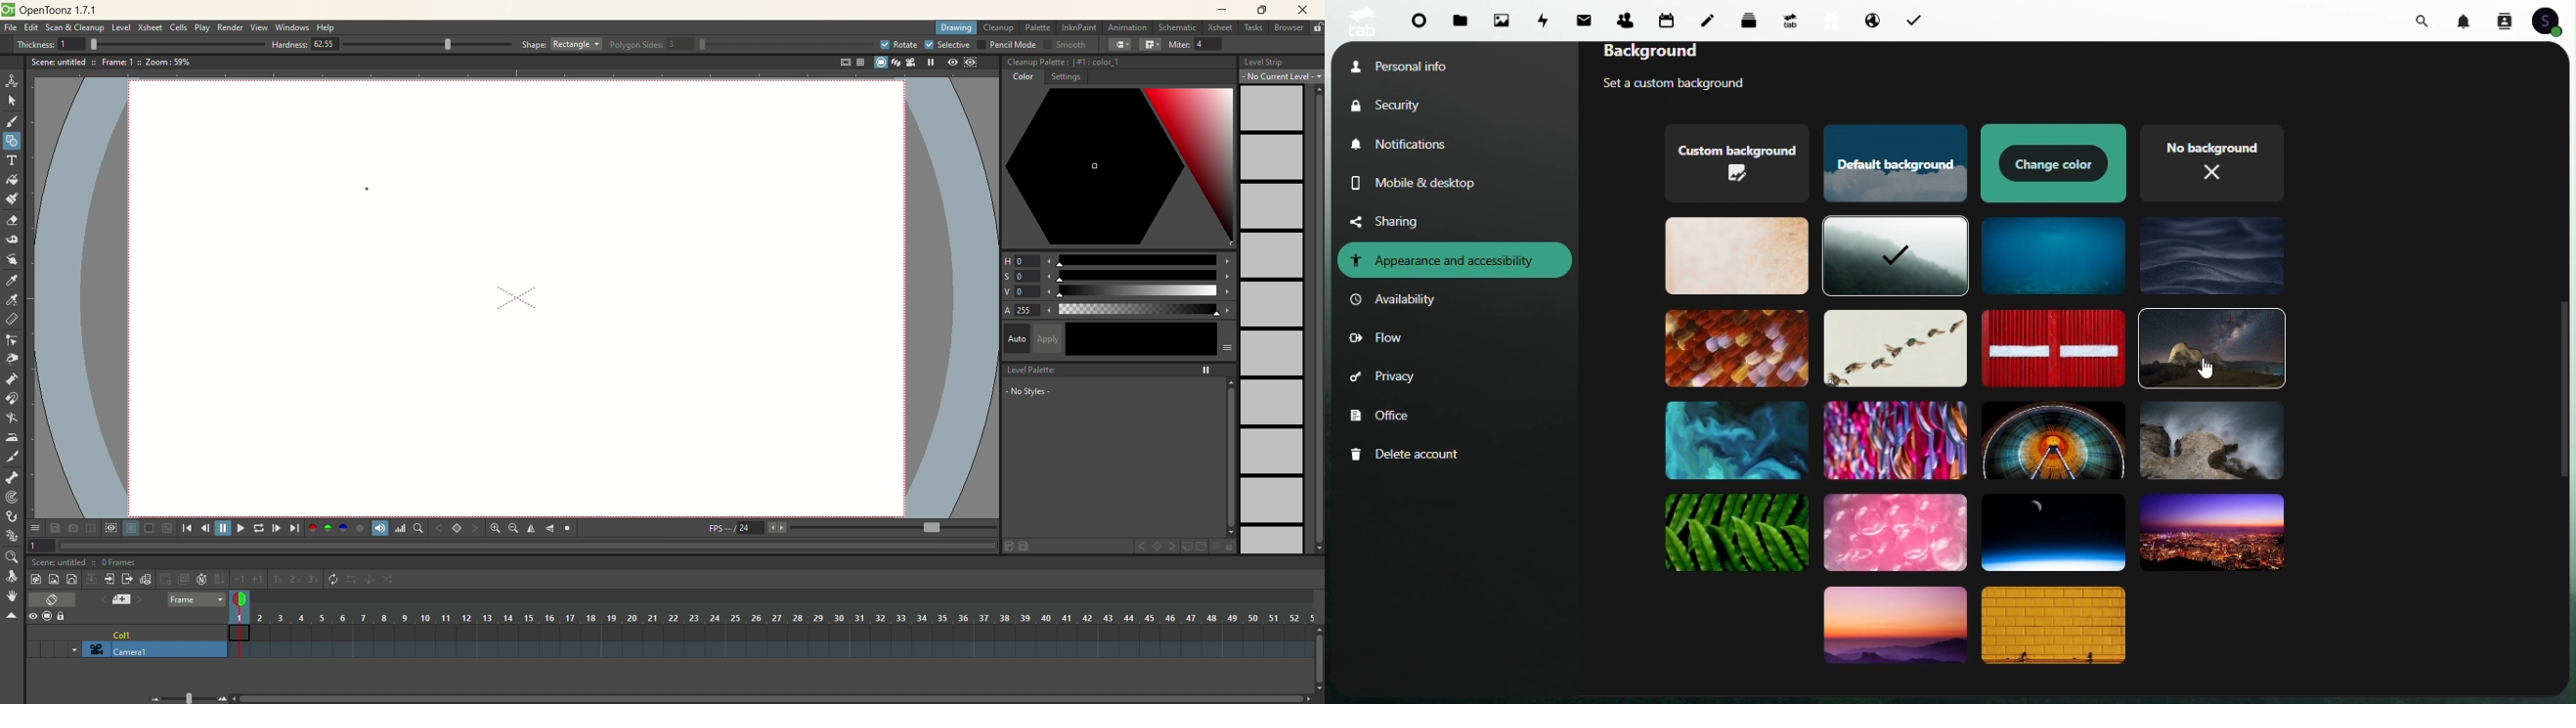  Describe the element at coordinates (1200, 547) in the screenshot. I see `new page` at that location.